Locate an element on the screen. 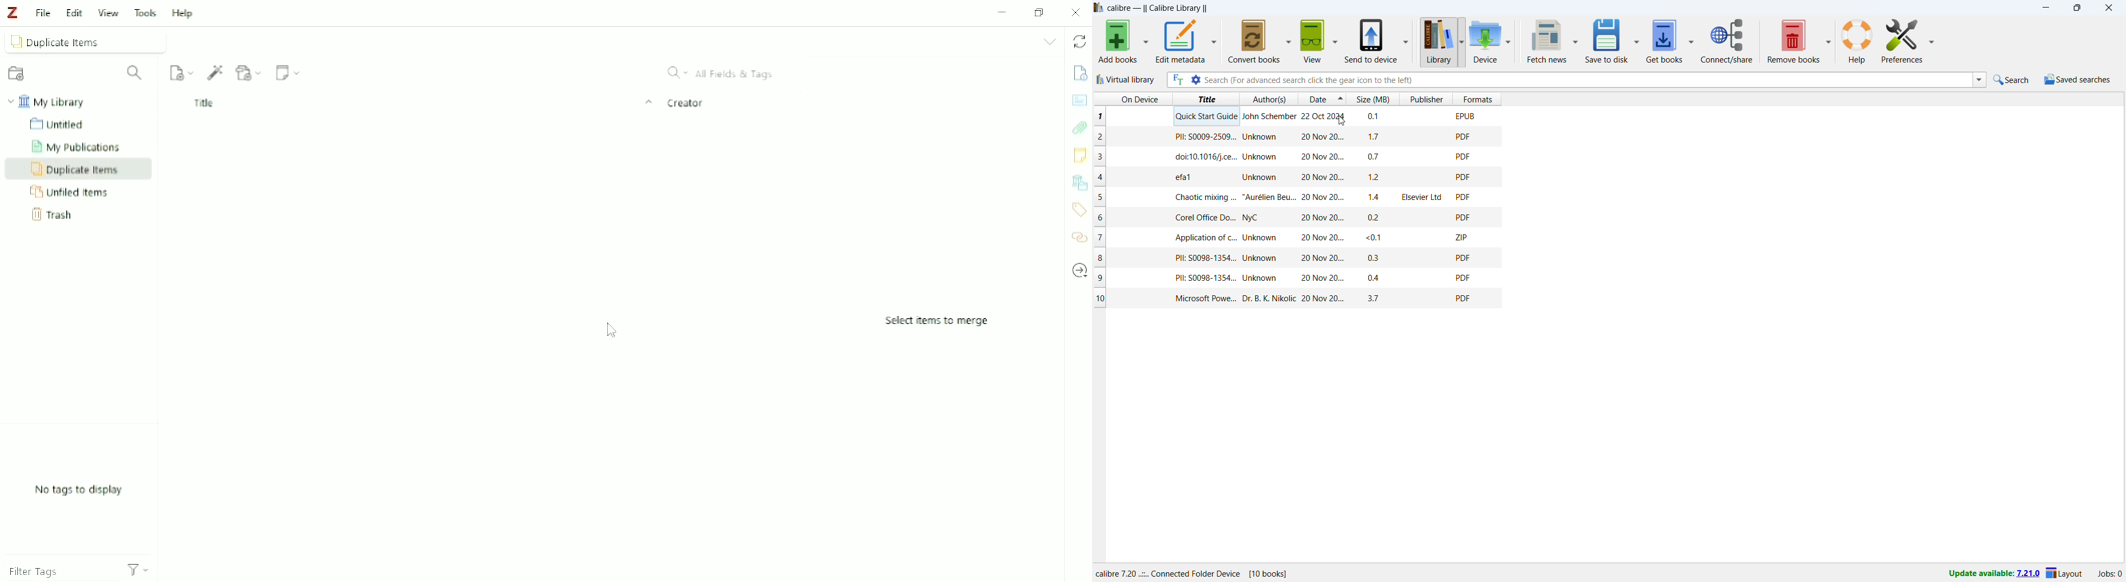  add books options is located at coordinates (1148, 41).